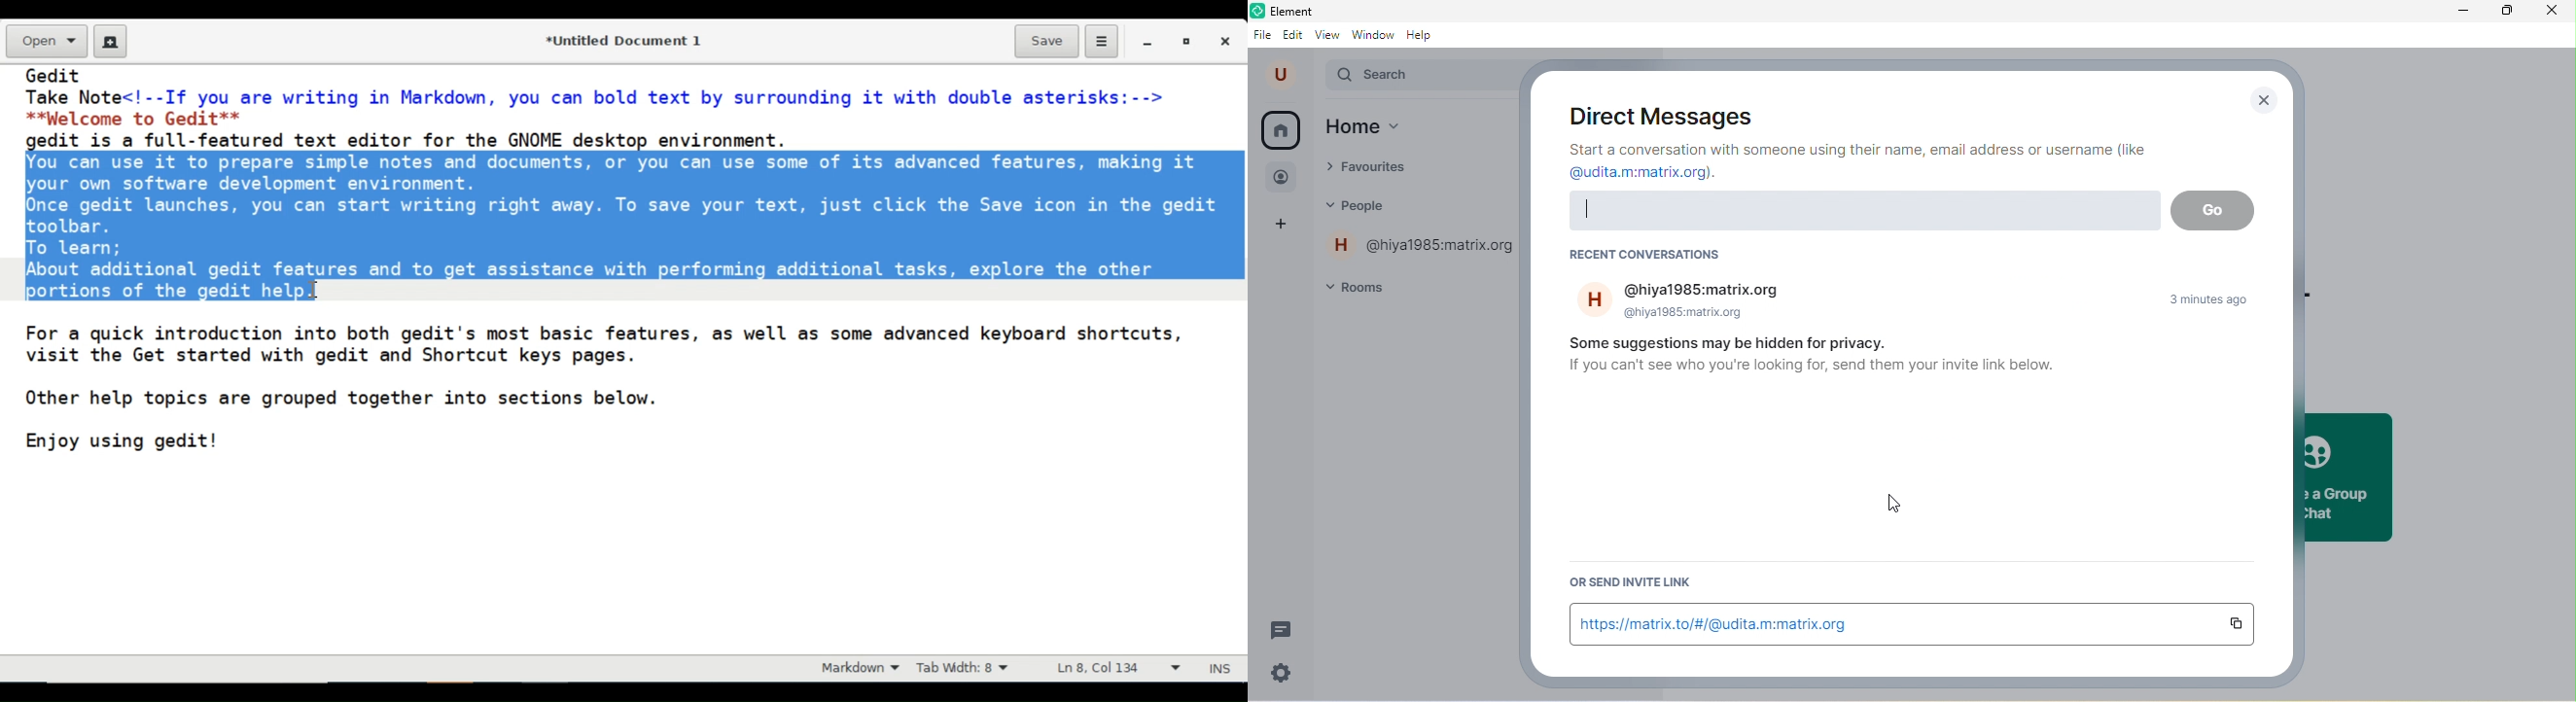  What do you see at coordinates (1263, 33) in the screenshot?
I see `file` at bounding box center [1263, 33].